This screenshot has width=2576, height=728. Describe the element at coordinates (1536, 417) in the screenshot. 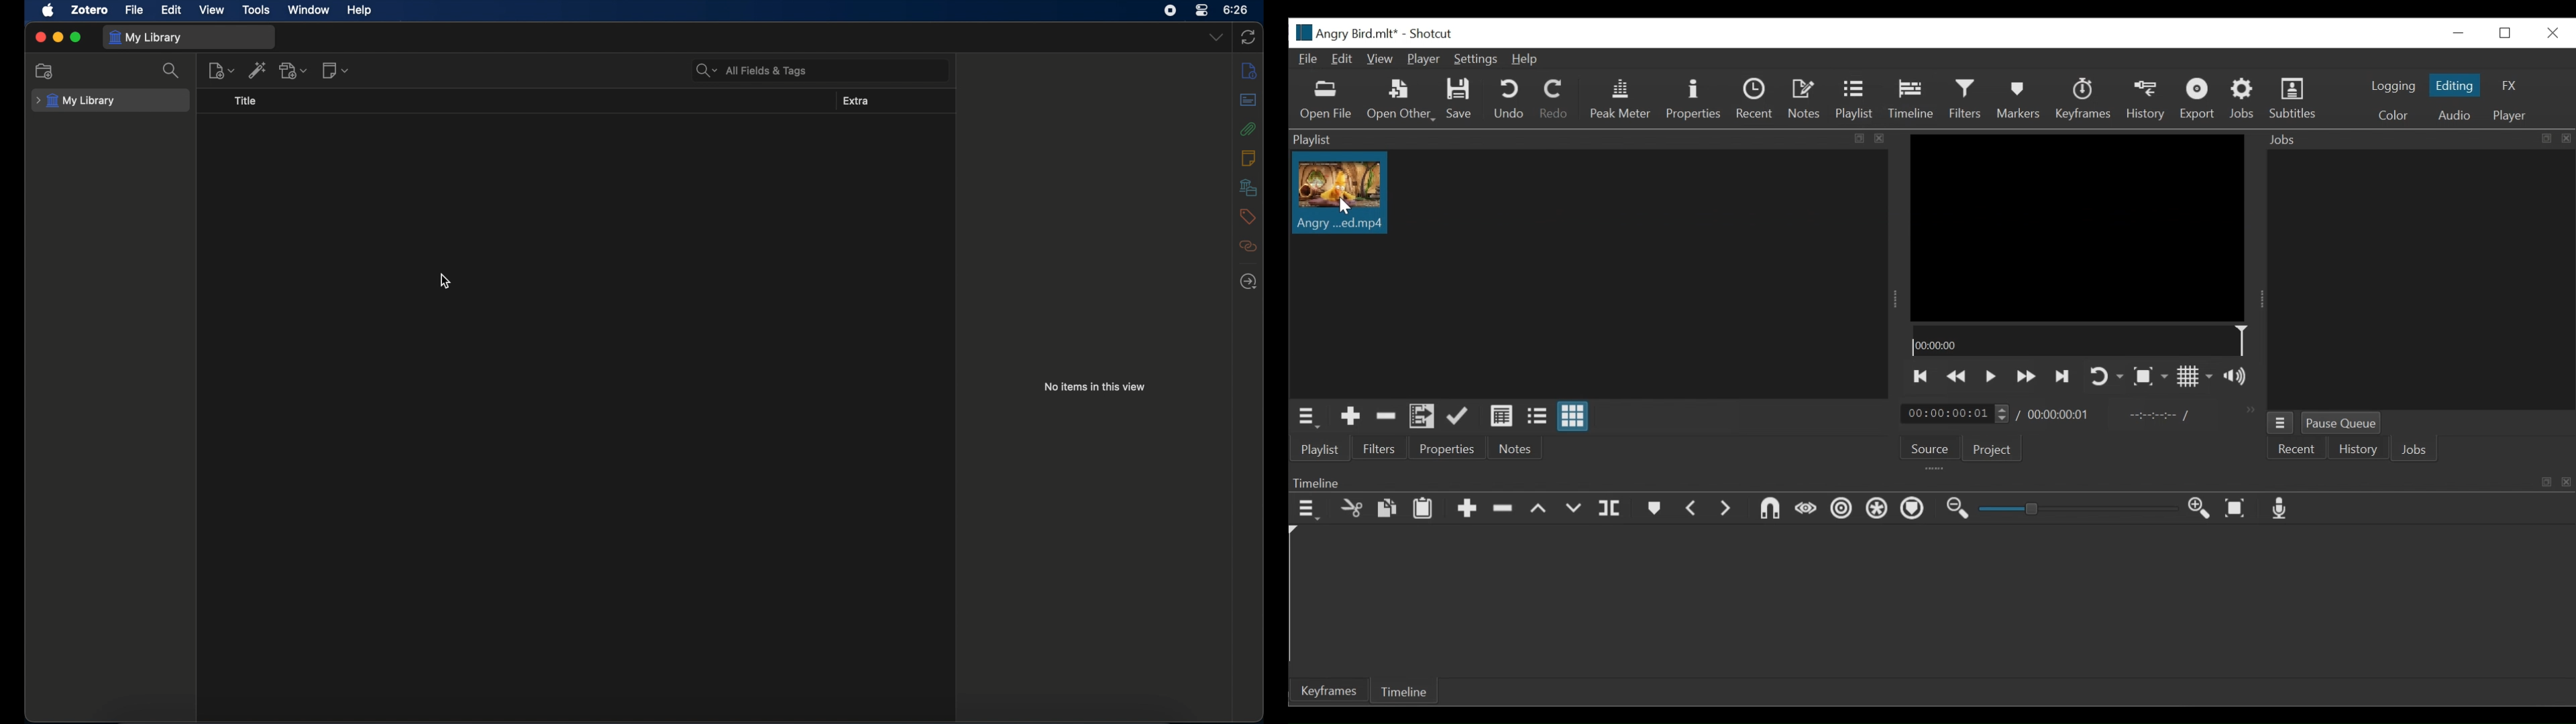

I see `View as files` at that location.